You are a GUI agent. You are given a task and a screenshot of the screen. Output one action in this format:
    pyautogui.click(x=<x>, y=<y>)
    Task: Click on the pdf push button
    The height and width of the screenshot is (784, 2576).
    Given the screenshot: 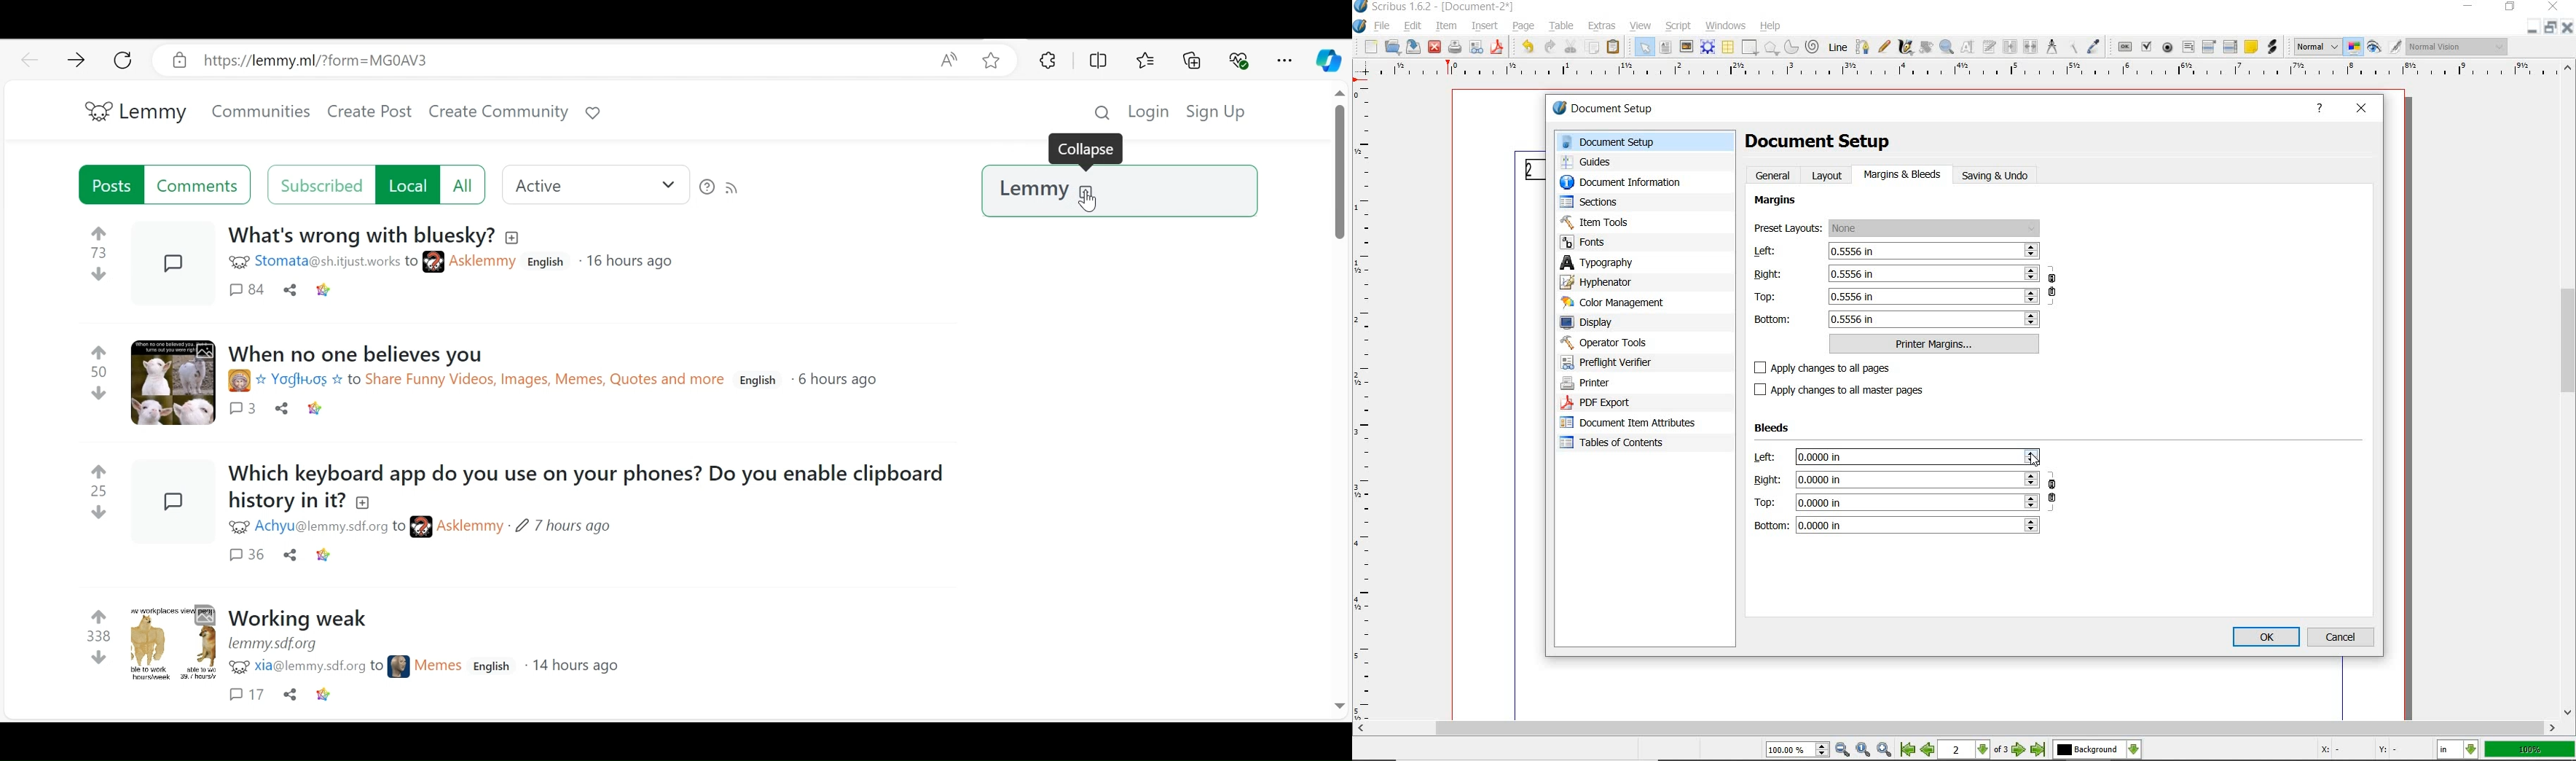 What is the action you would take?
    pyautogui.click(x=2126, y=47)
    